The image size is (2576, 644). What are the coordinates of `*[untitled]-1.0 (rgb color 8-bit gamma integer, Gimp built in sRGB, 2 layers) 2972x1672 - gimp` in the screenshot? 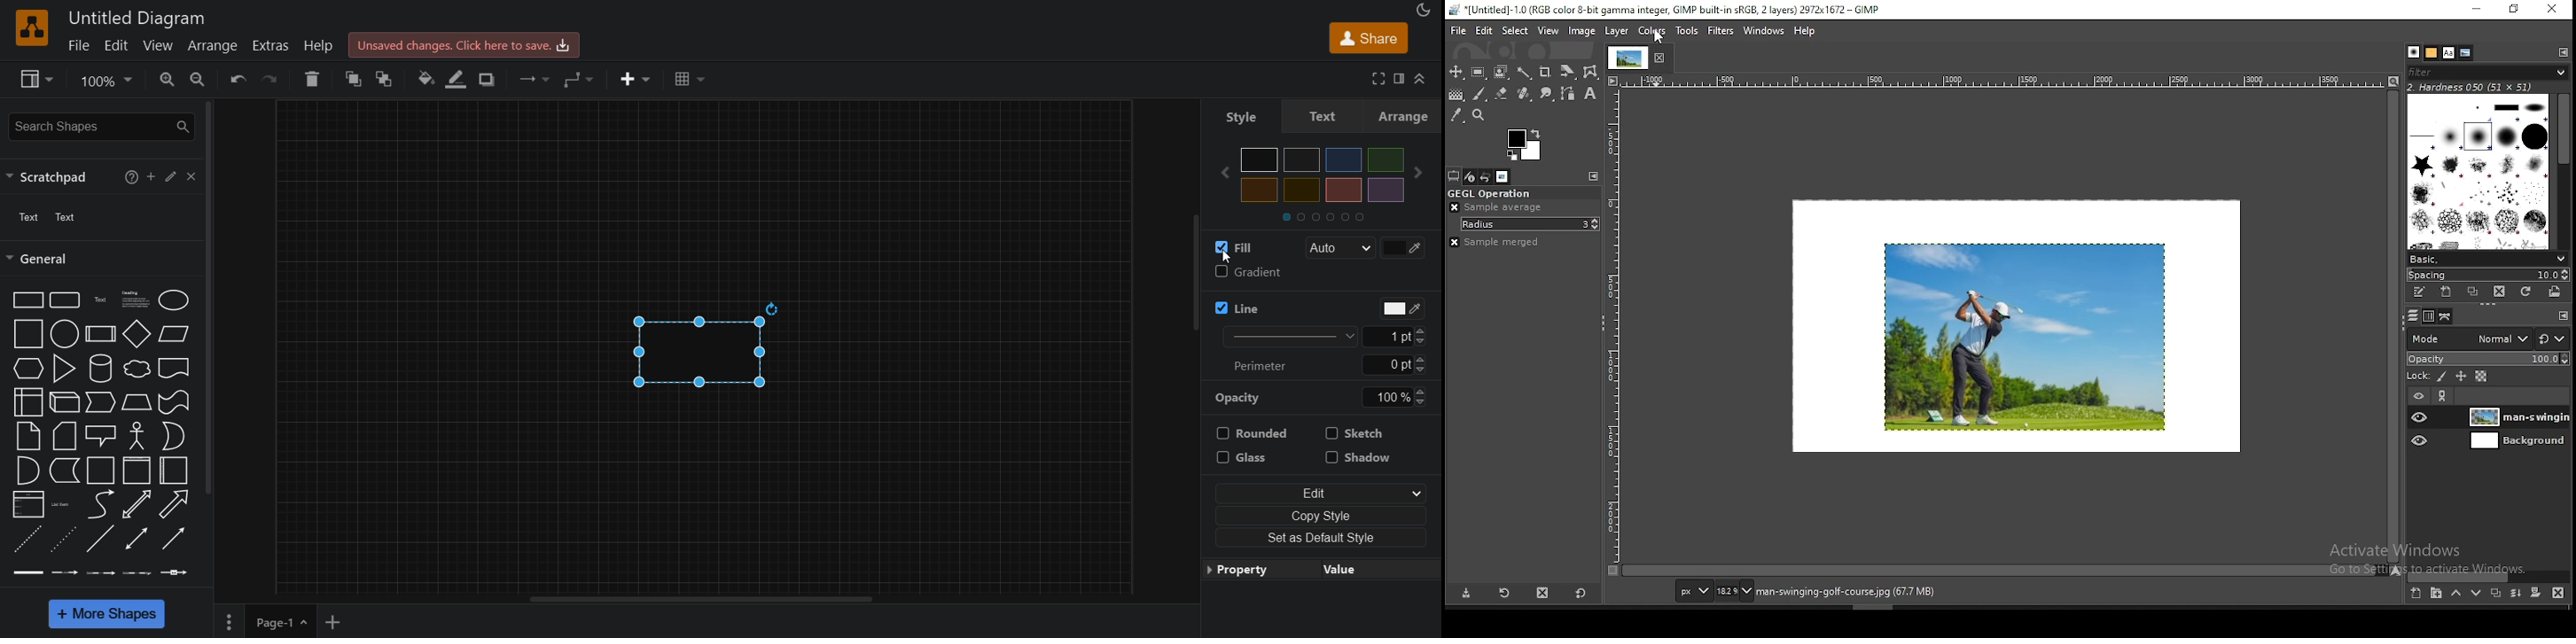 It's located at (1669, 11).